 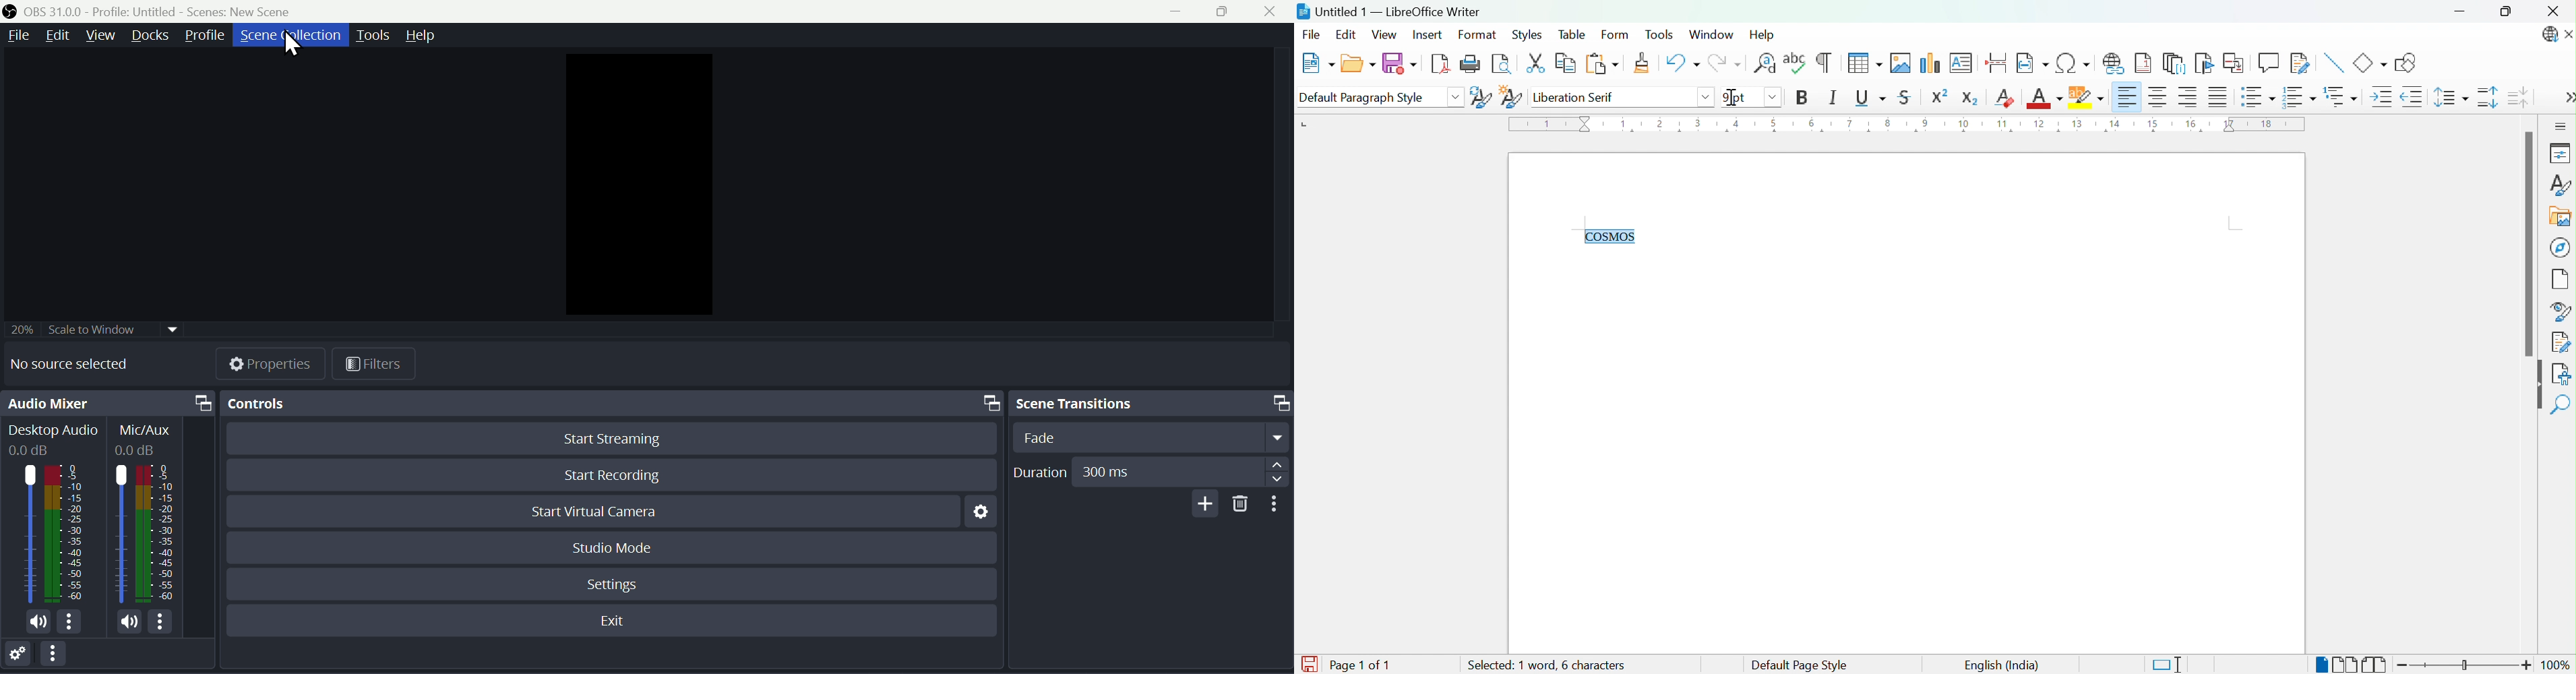 What do you see at coordinates (2084, 97) in the screenshot?
I see `Character Highlighting Color` at bounding box center [2084, 97].